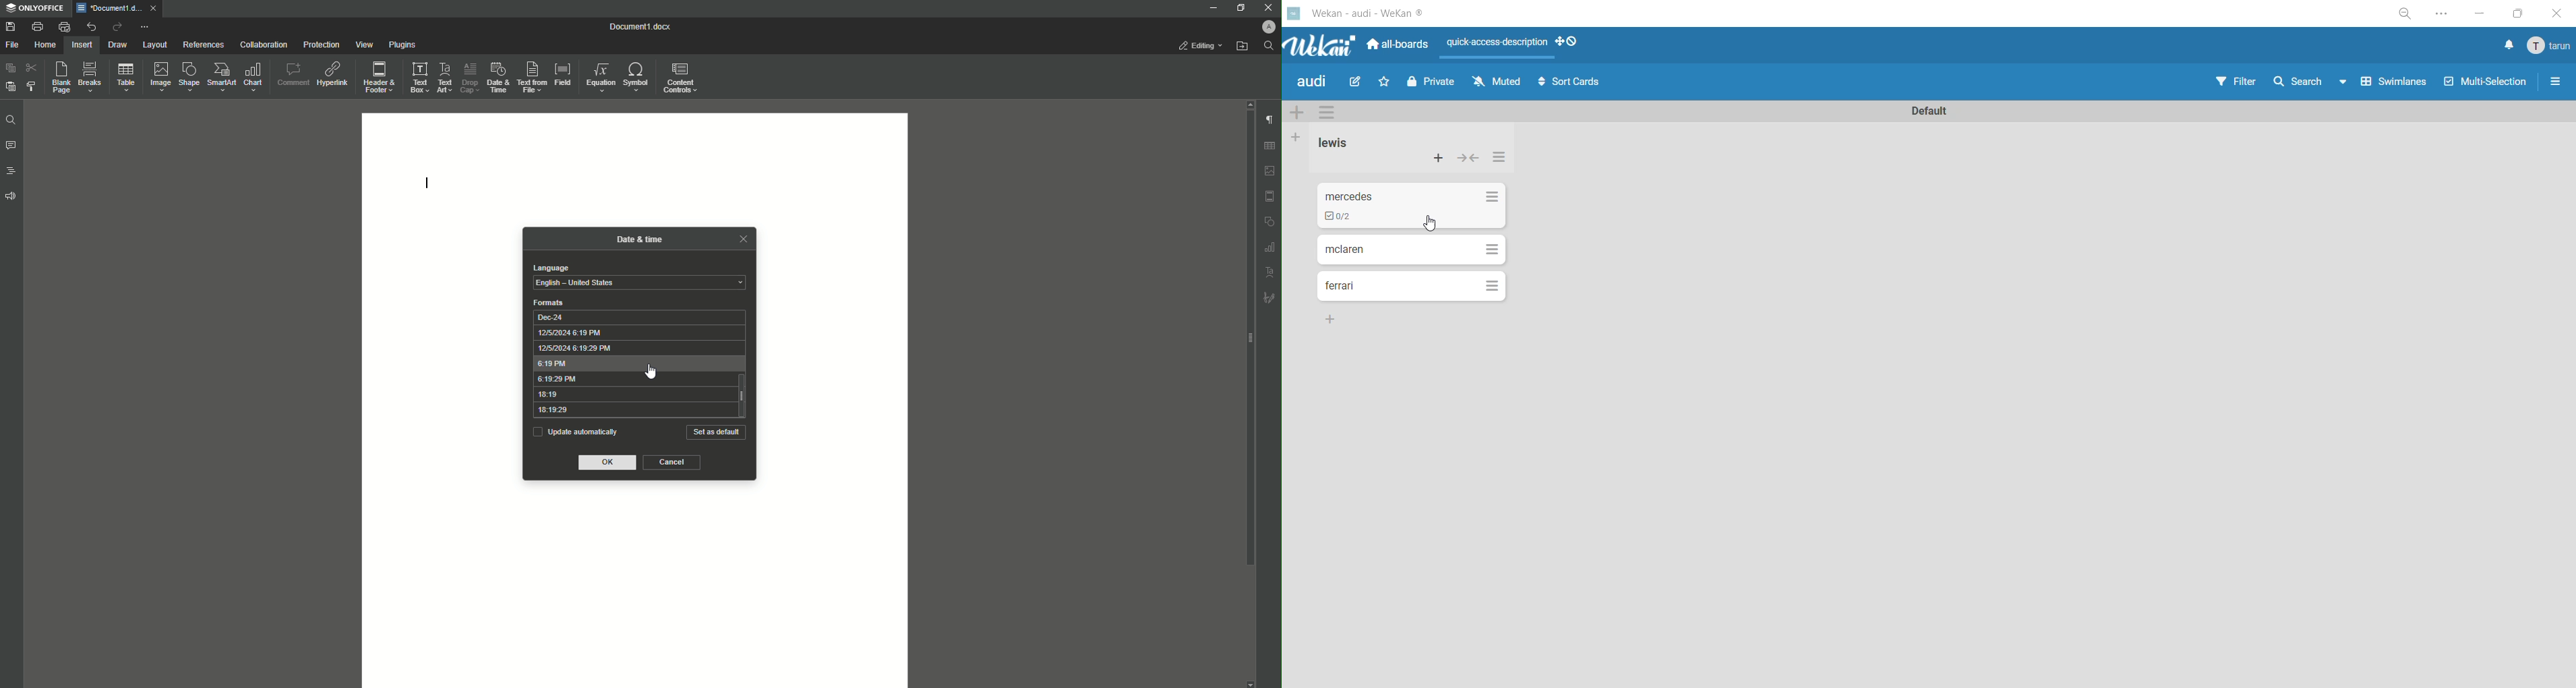 This screenshot has width=2576, height=700. Describe the element at coordinates (640, 238) in the screenshot. I see `date & time` at that location.